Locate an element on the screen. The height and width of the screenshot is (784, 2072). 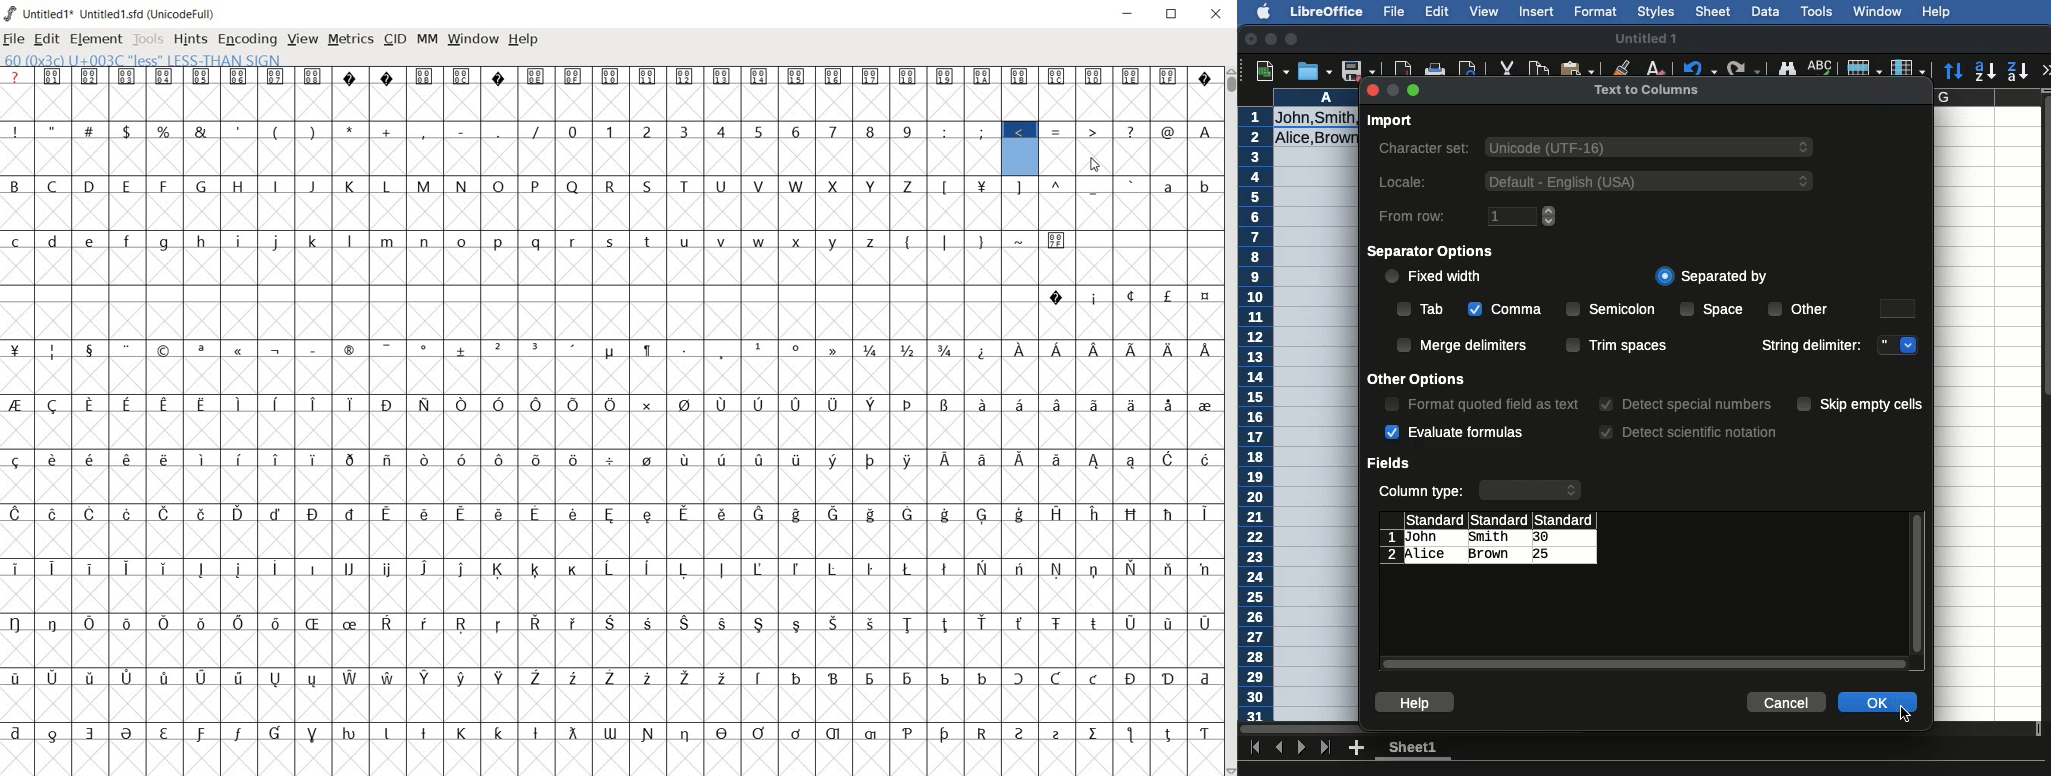
First sheet is located at coordinates (1257, 747).